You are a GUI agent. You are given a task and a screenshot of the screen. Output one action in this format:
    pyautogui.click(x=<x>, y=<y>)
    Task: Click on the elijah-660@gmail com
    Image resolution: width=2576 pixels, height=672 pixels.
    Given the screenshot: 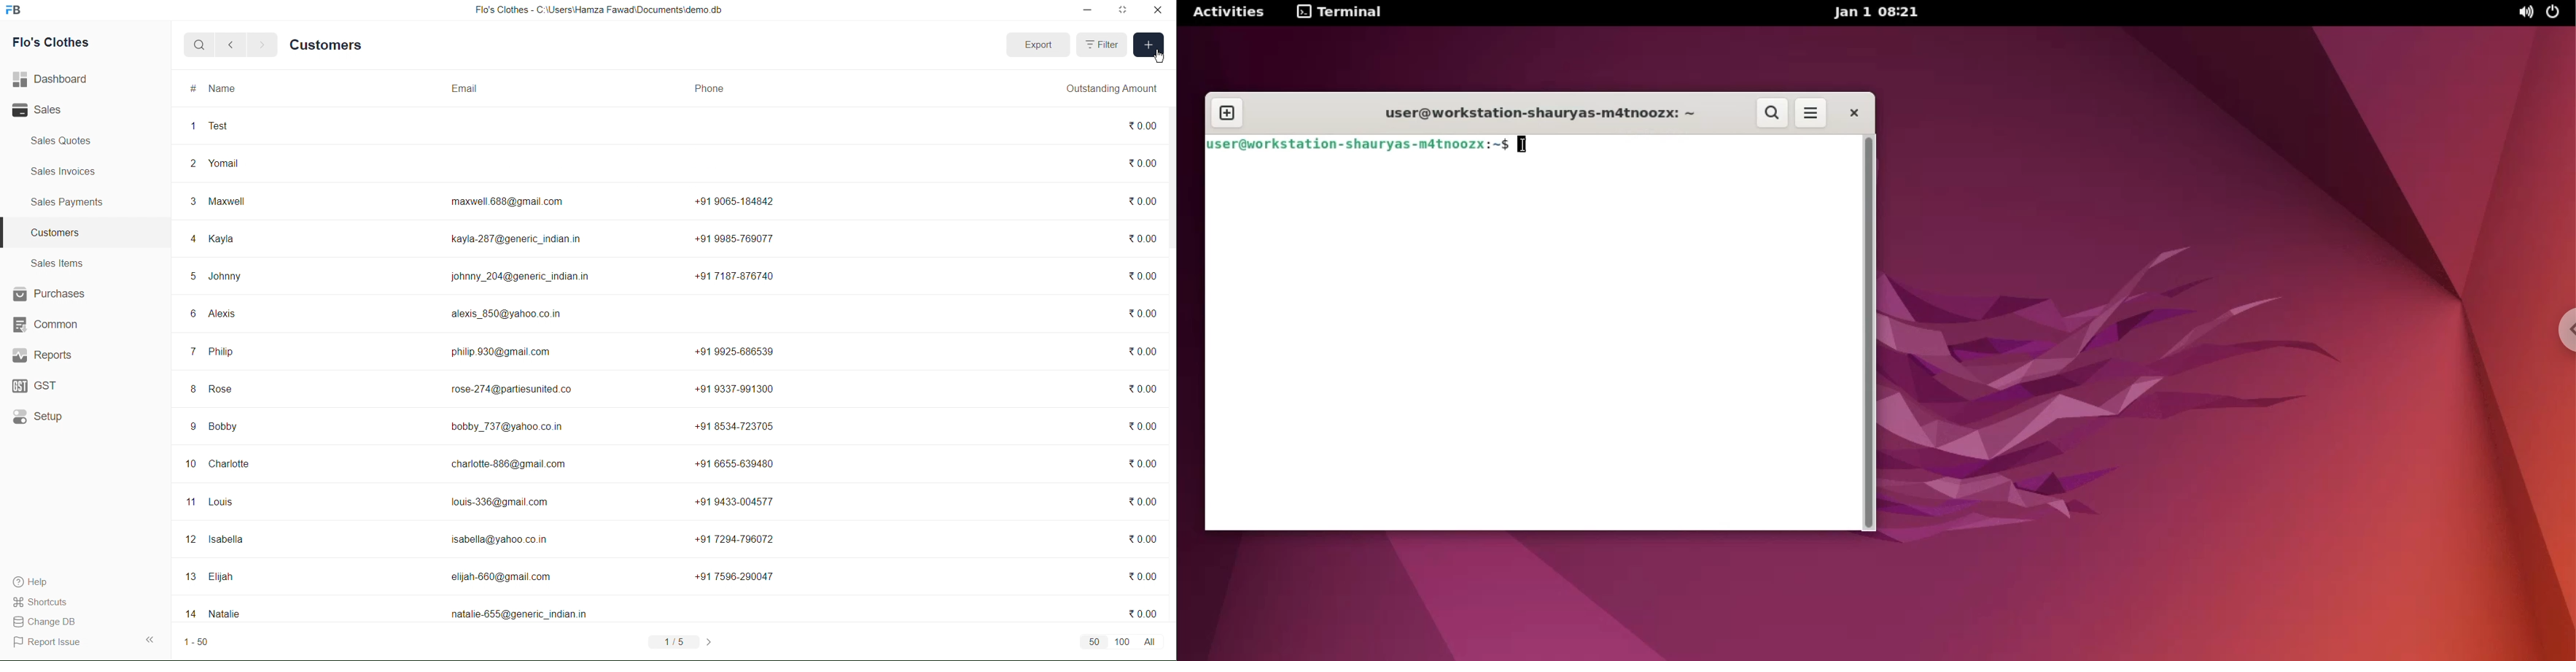 What is the action you would take?
    pyautogui.click(x=507, y=578)
    